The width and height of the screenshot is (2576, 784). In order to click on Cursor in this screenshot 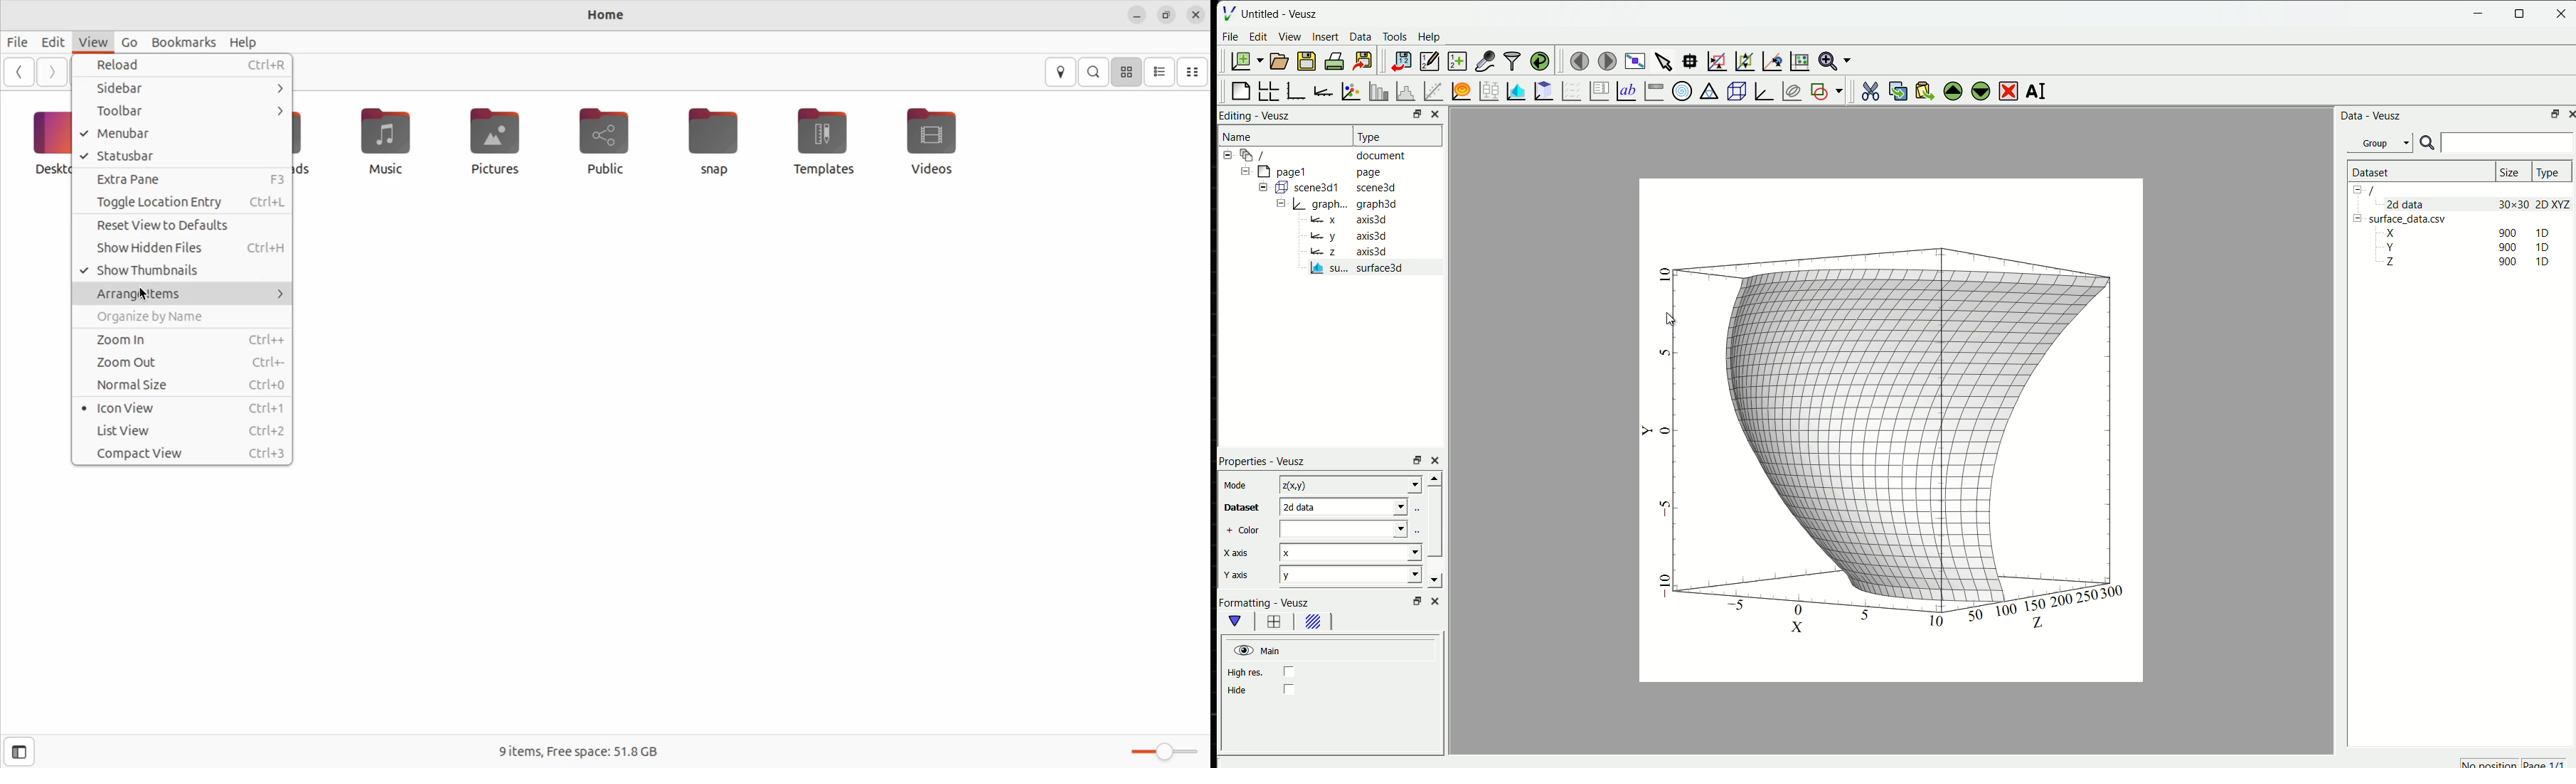, I will do `click(145, 295)`.